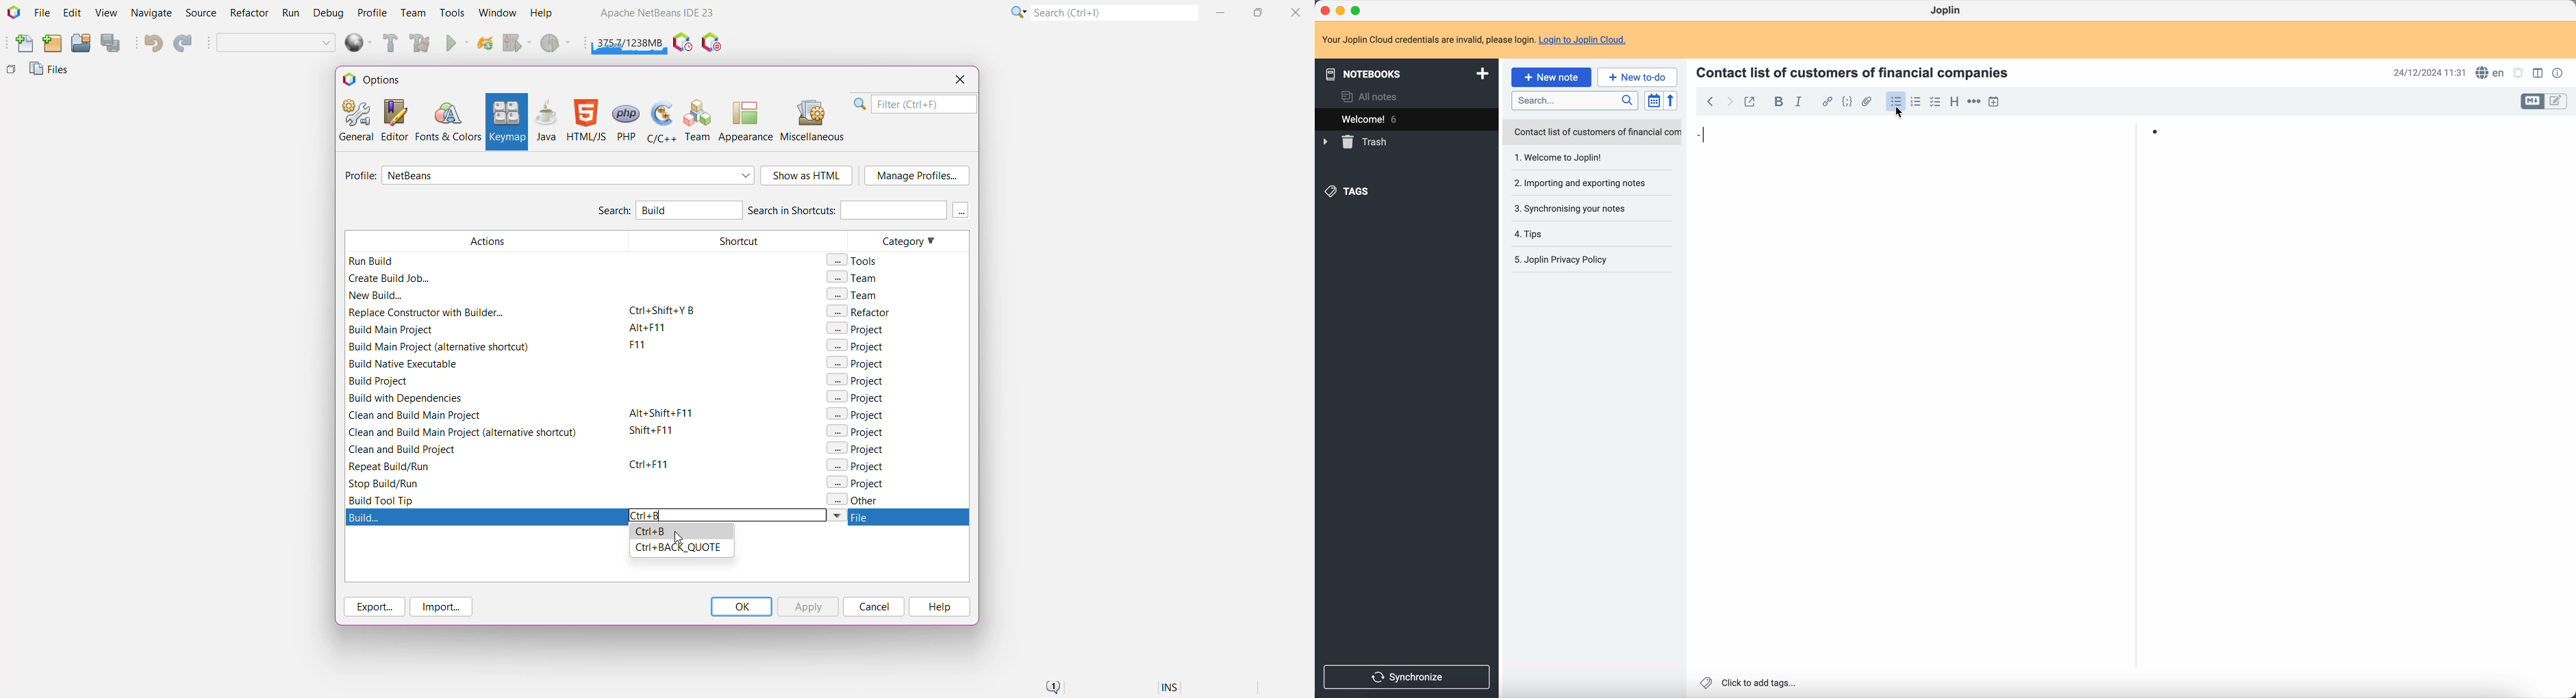  Describe the element at coordinates (1954, 102) in the screenshot. I see `heading` at that location.